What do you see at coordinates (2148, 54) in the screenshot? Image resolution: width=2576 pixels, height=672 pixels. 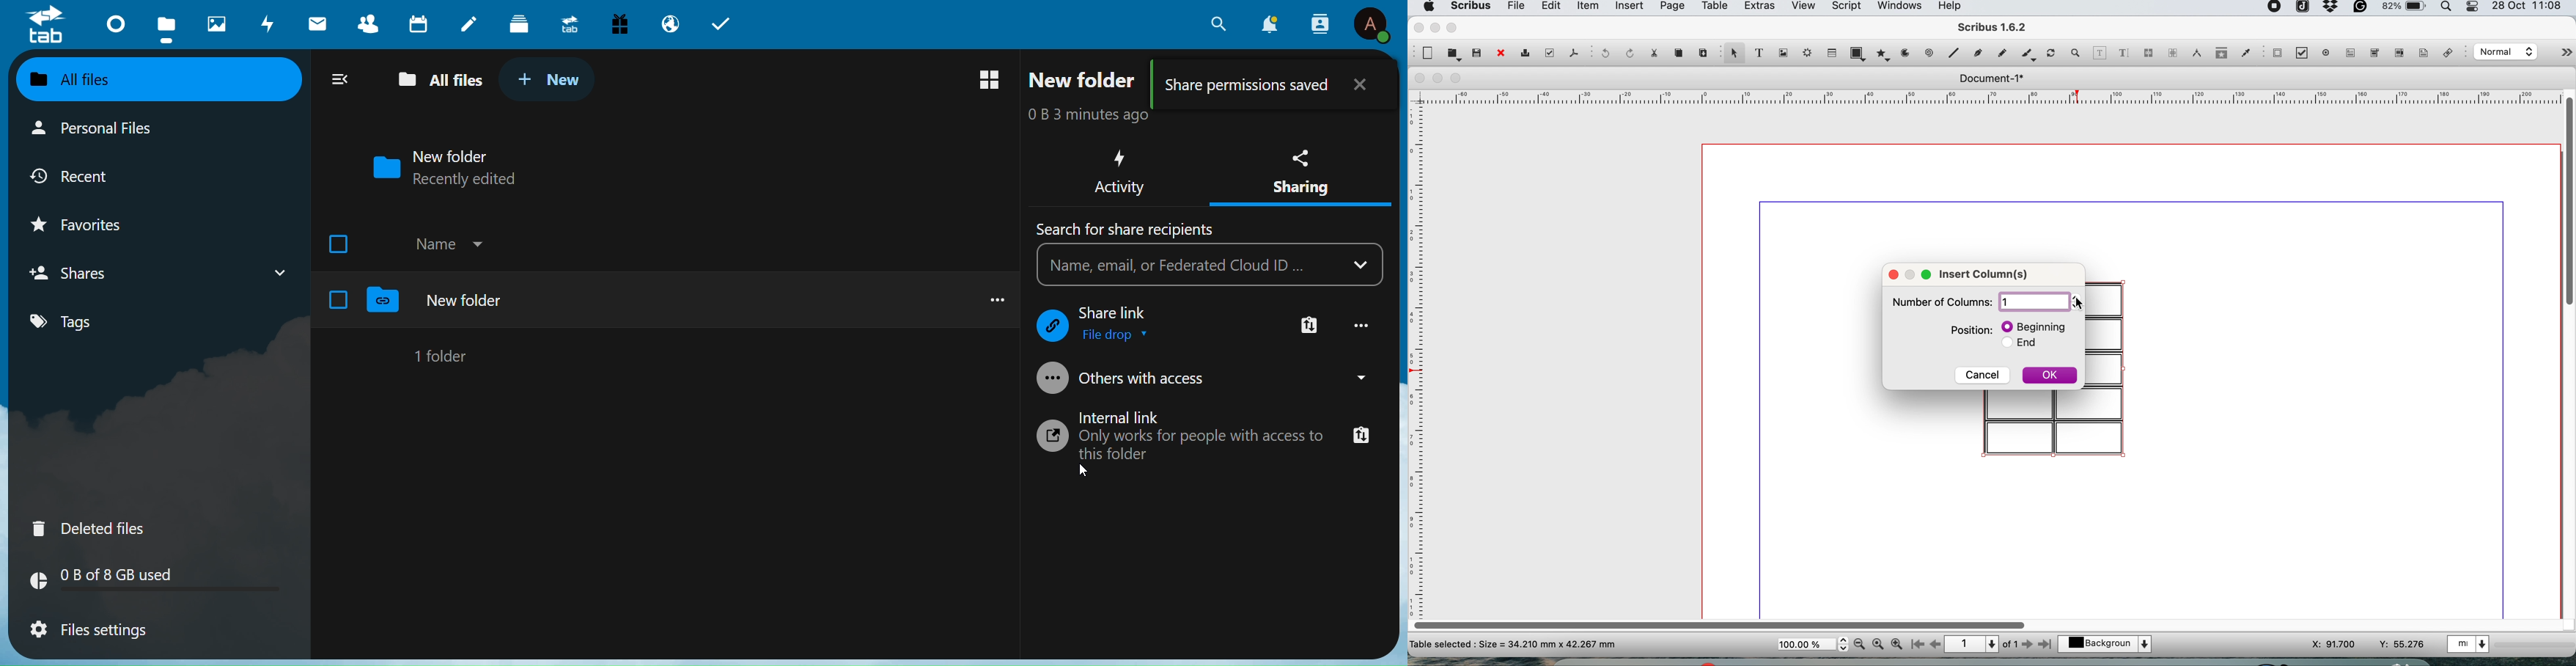 I see `link text frames` at bounding box center [2148, 54].